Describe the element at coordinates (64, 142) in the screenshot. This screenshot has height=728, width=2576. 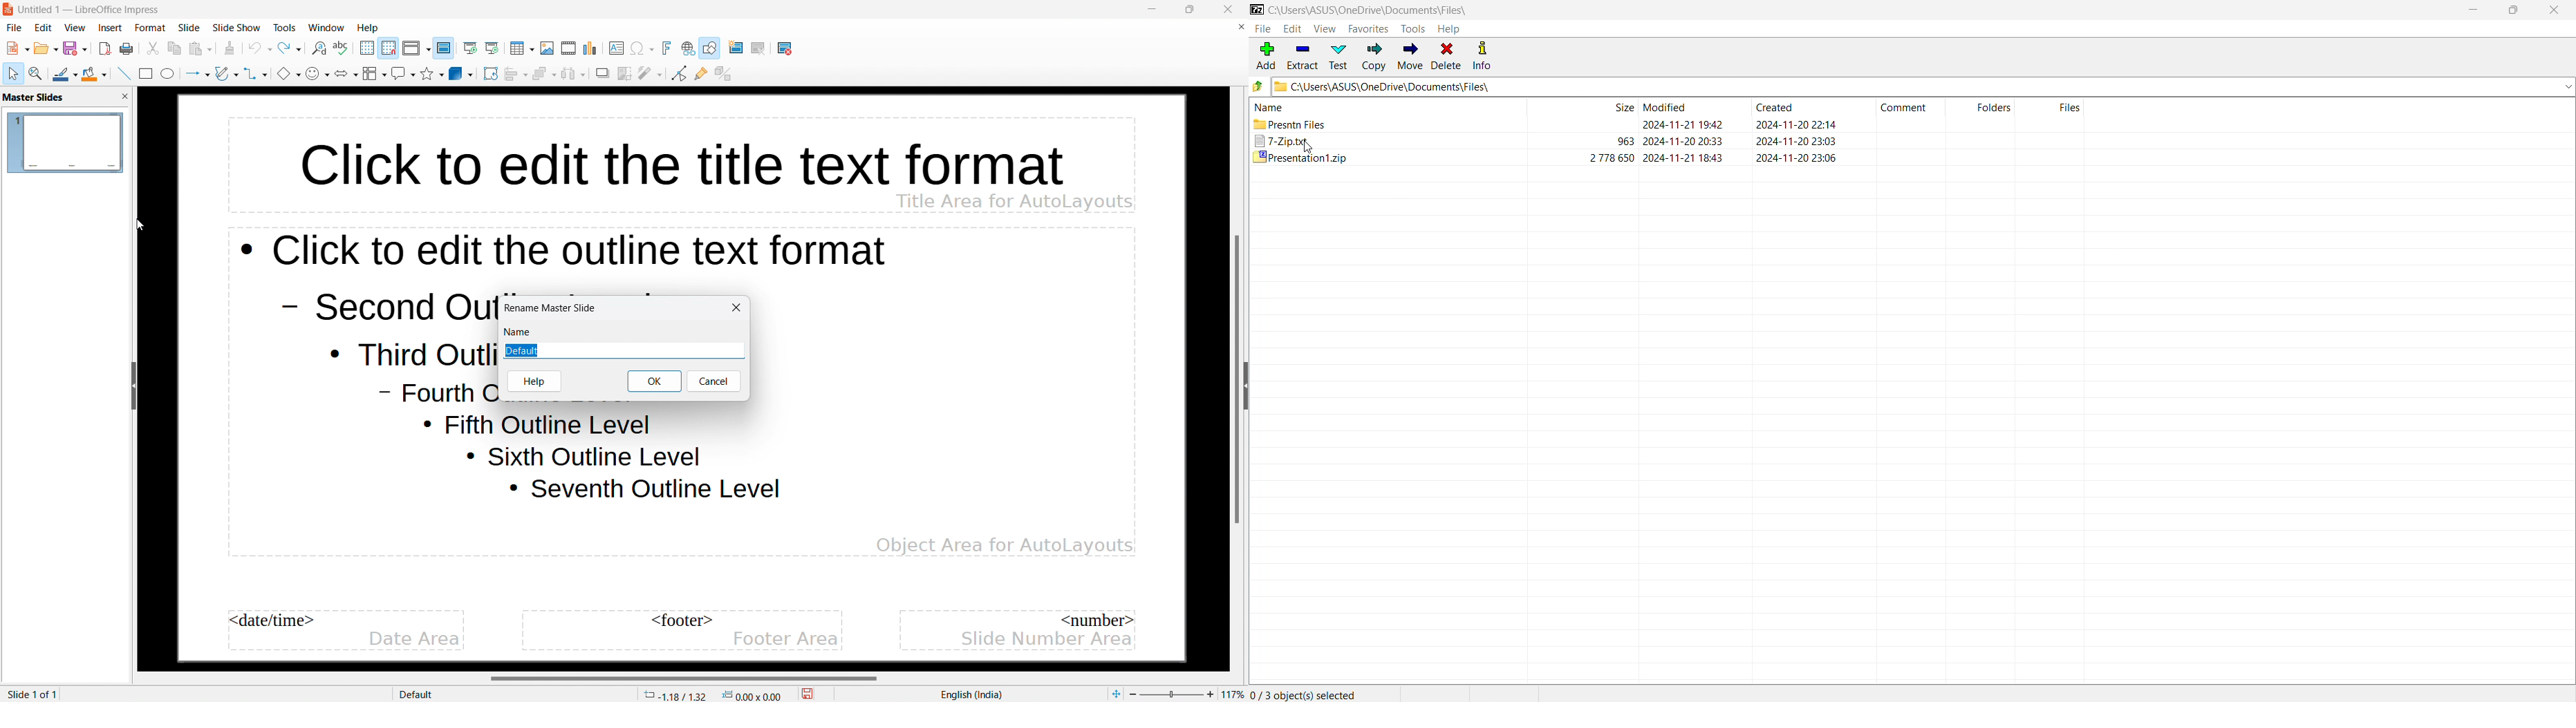
I see `master slide name: default` at that location.